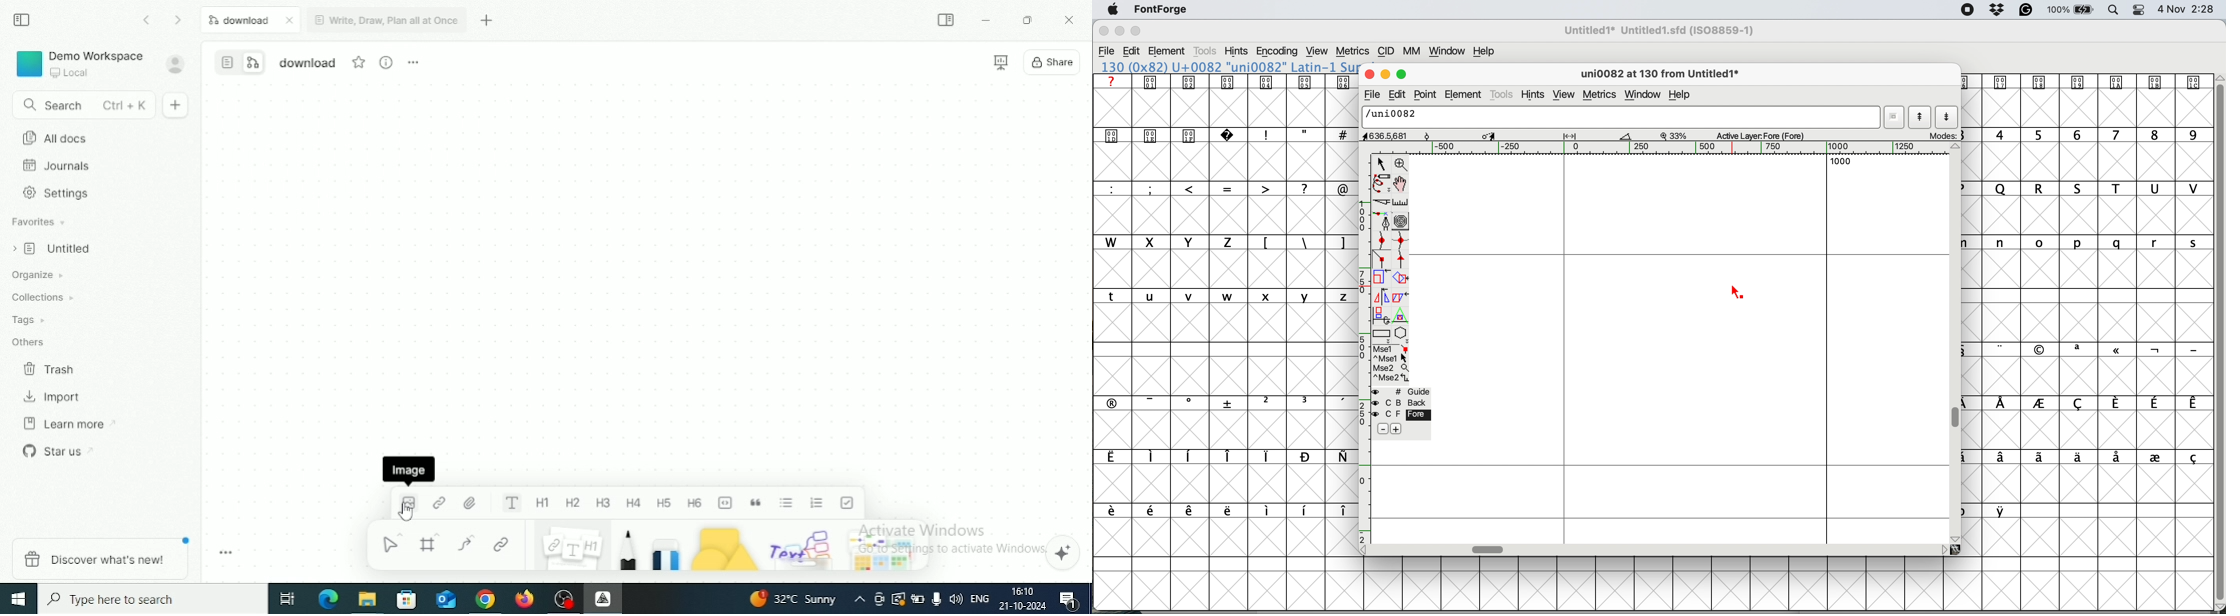 This screenshot has height=616, width=2240. Describe the element at coordinates (1071, 600) in the screenshot. I see `Notifications` at that location.